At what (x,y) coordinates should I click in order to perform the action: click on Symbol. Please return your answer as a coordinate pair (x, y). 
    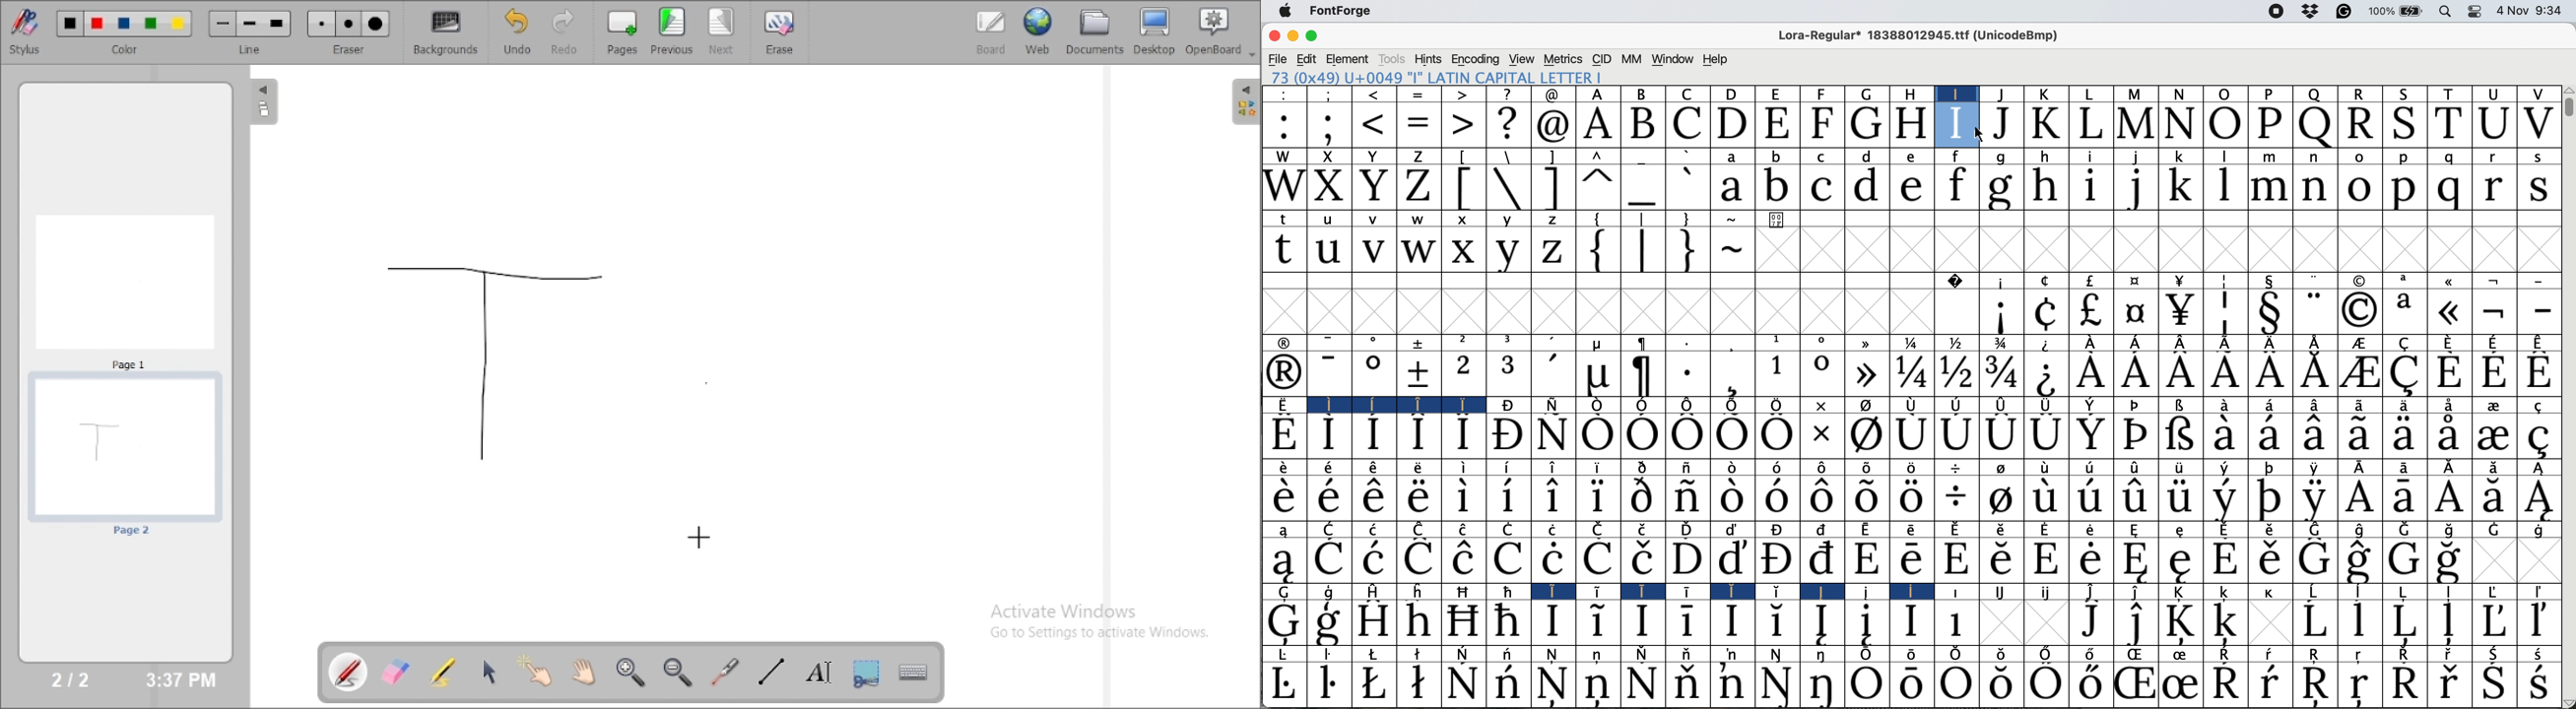
    Looking at the image, I should click on (2000, 654).